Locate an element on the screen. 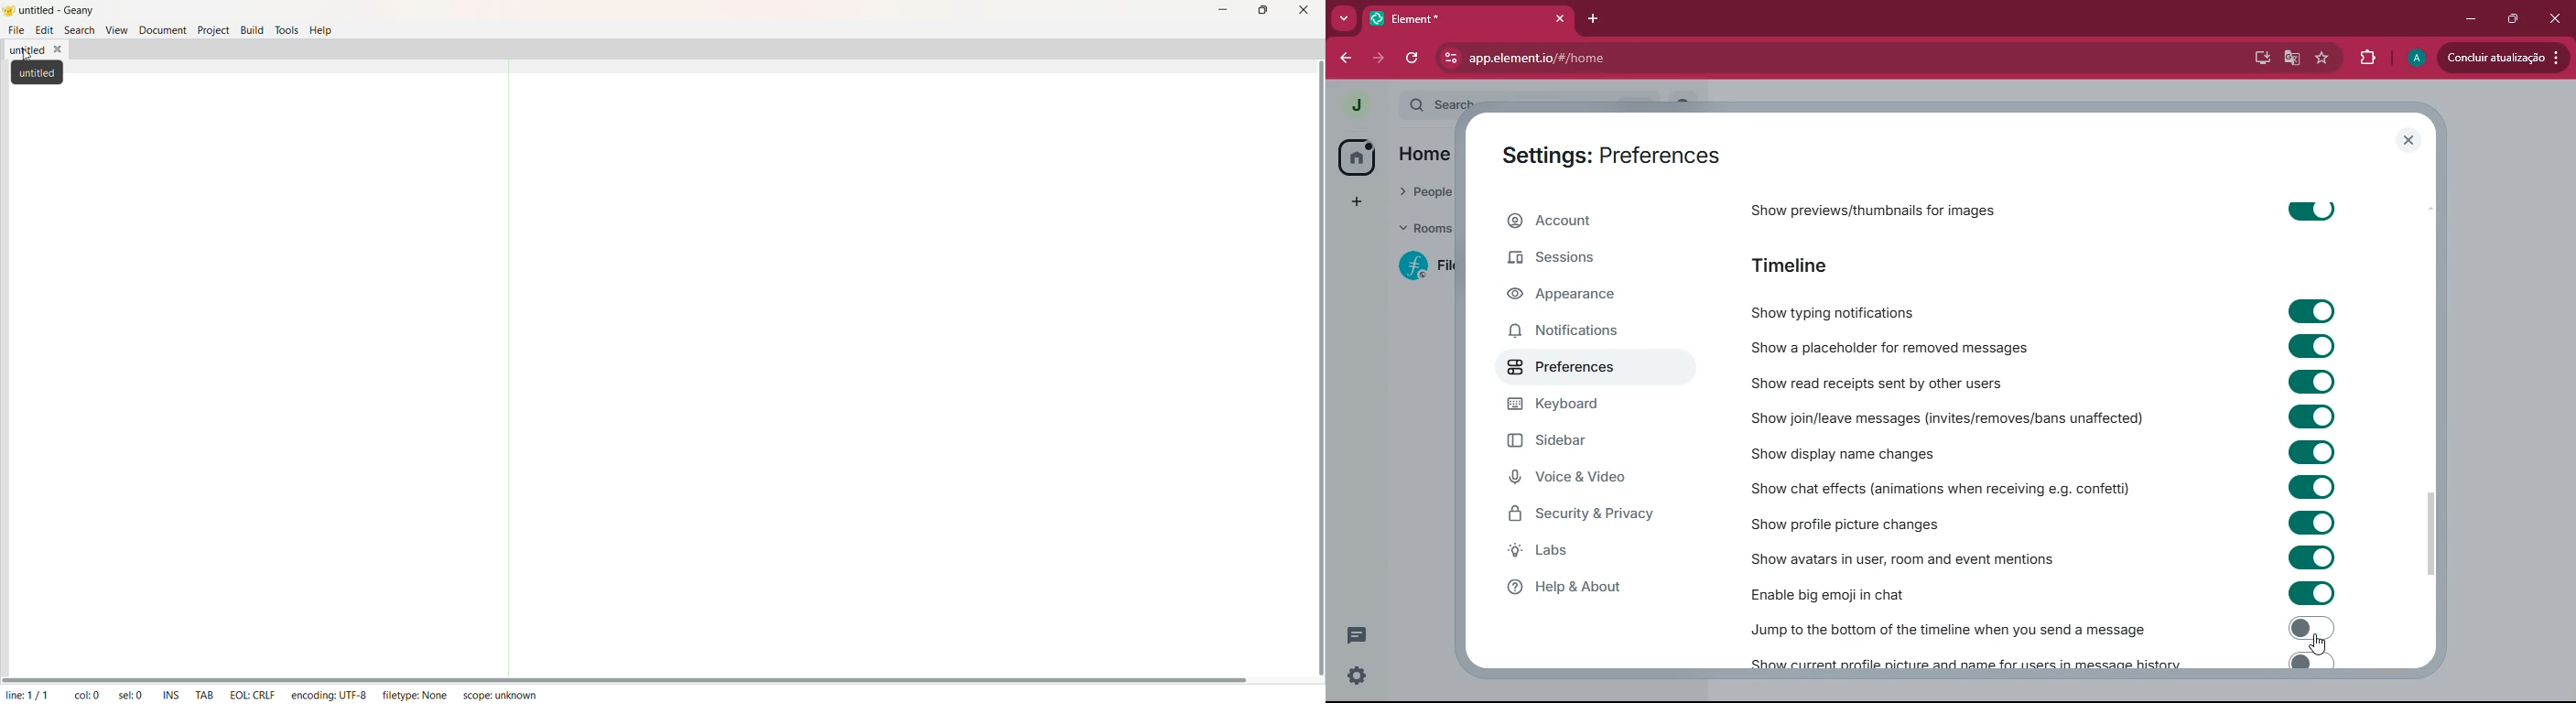 This screenshot has width=2576, height=728. show profile picture changes is located at coordinates (1845, 525).